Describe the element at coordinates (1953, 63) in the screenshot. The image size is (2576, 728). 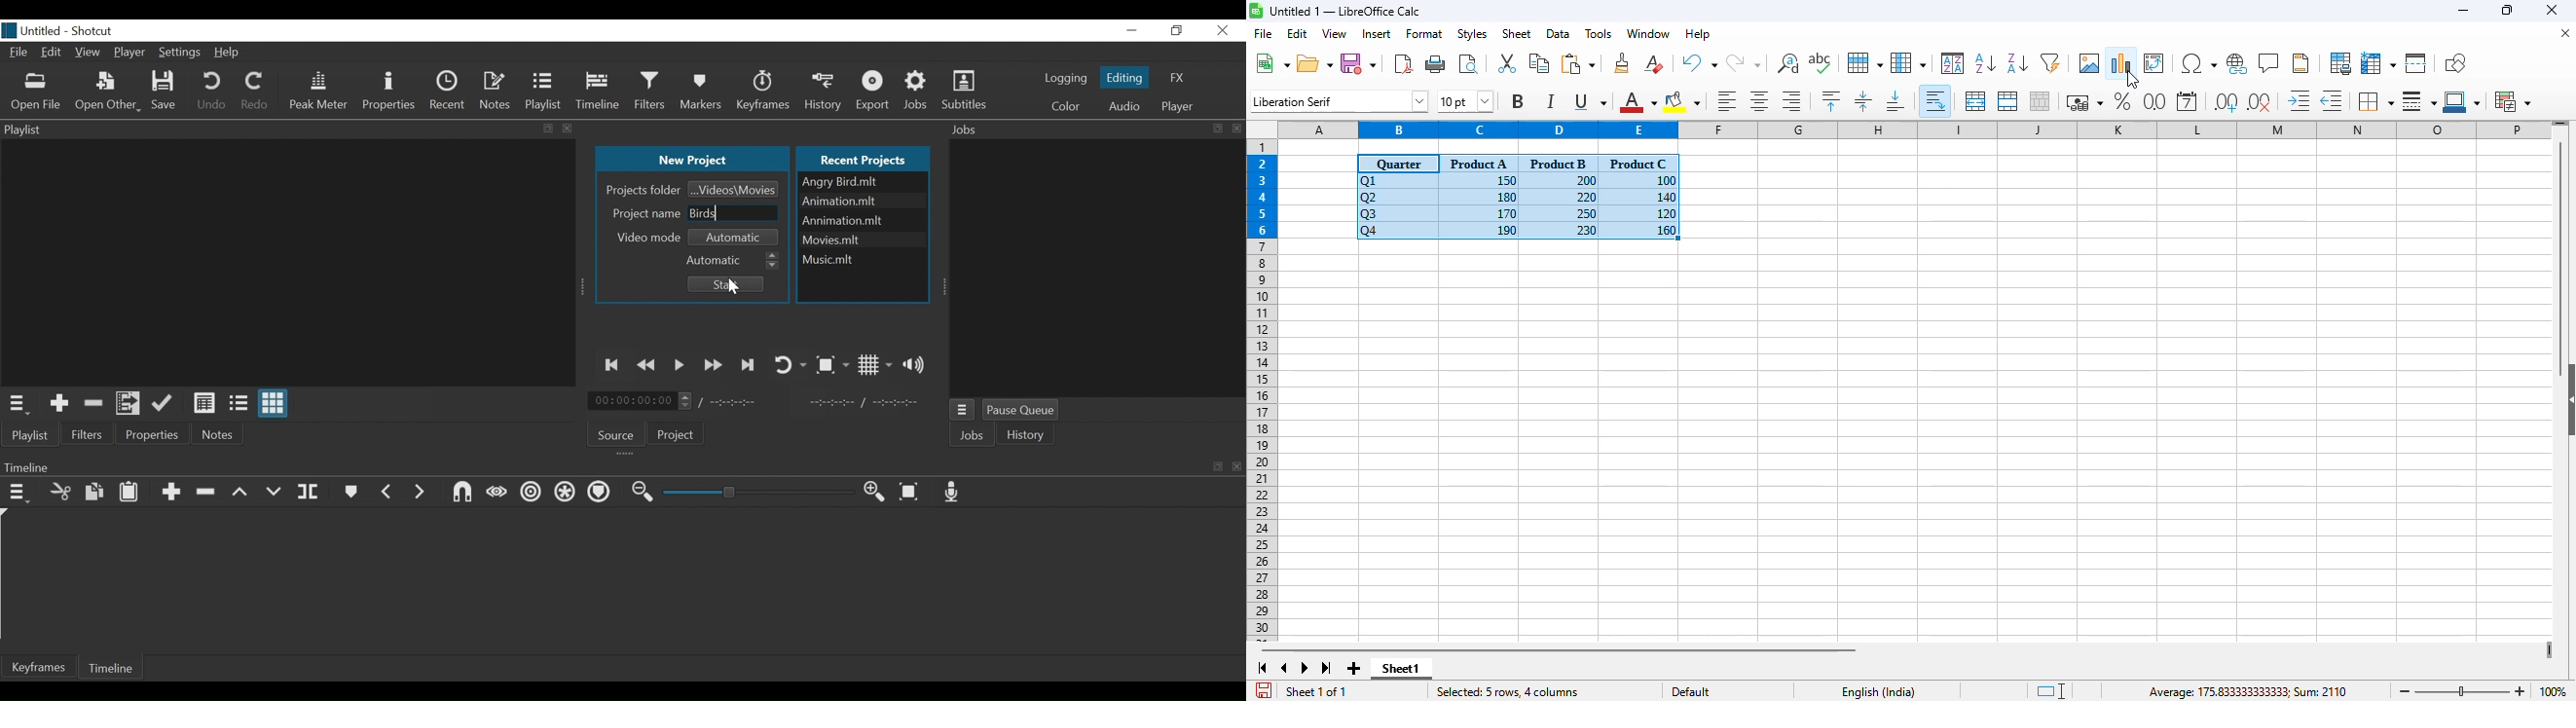
I see `sort` at that location.